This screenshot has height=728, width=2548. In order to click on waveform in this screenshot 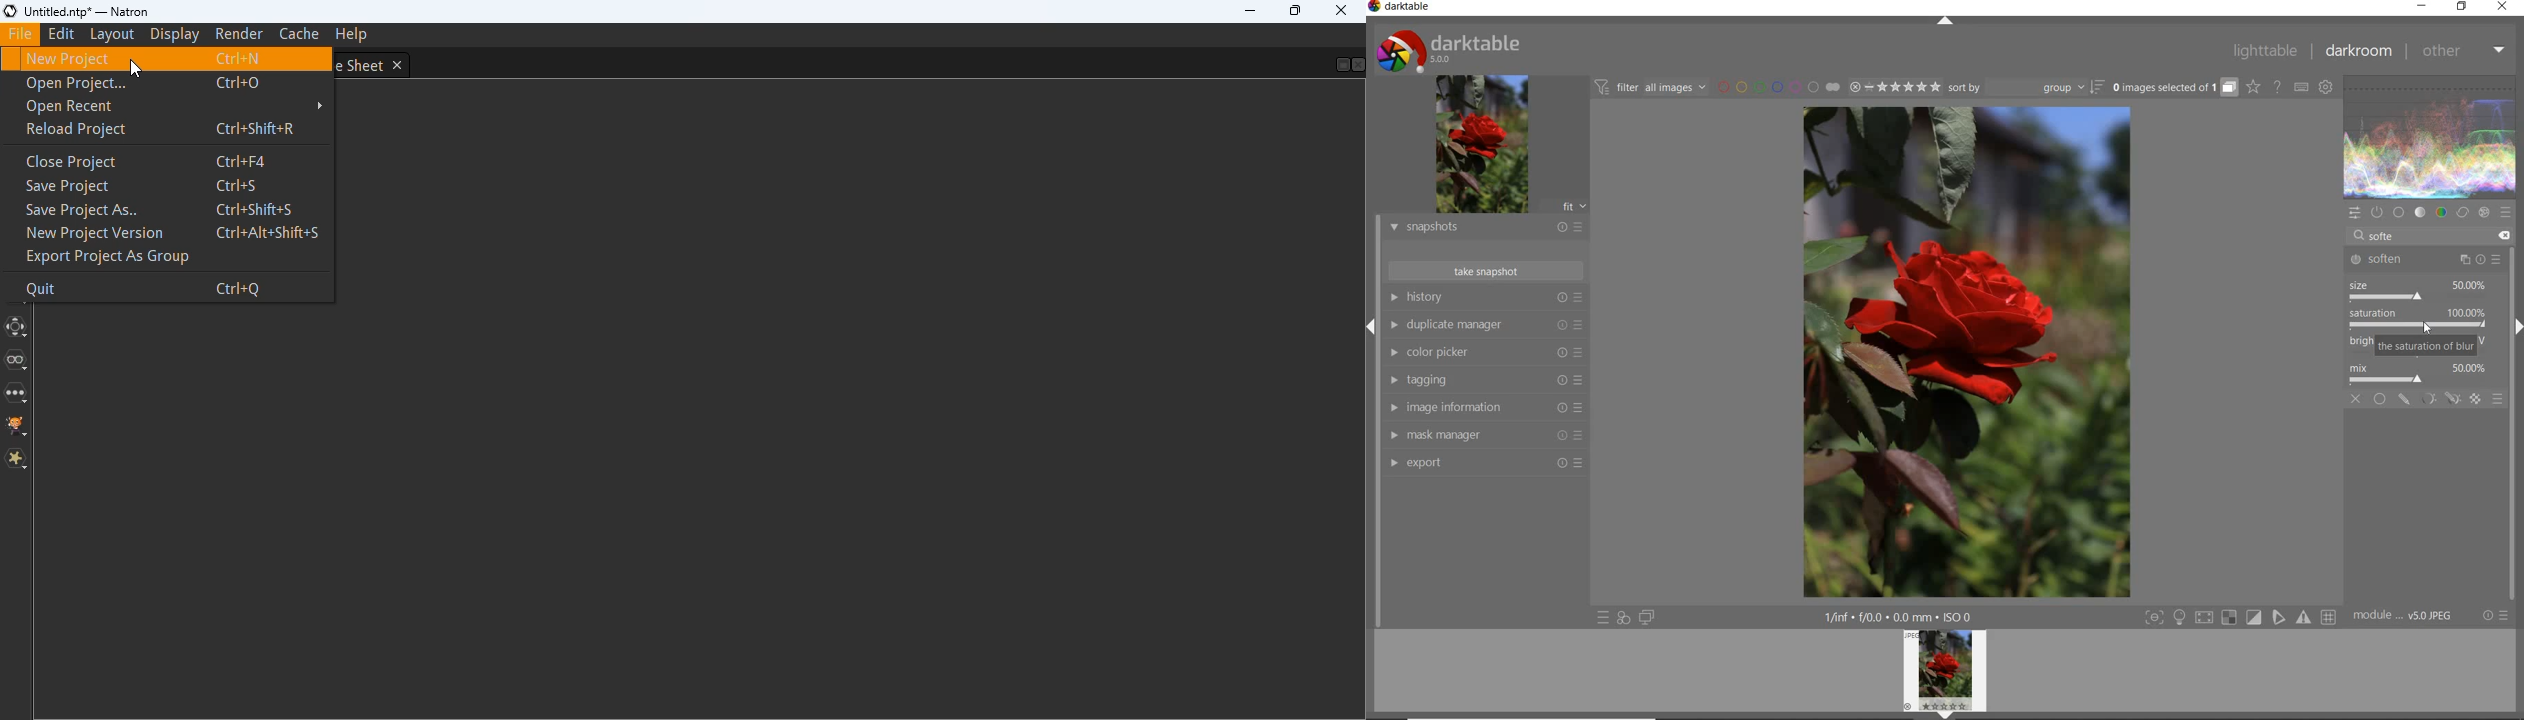, I will do `click(2429, 137)`.